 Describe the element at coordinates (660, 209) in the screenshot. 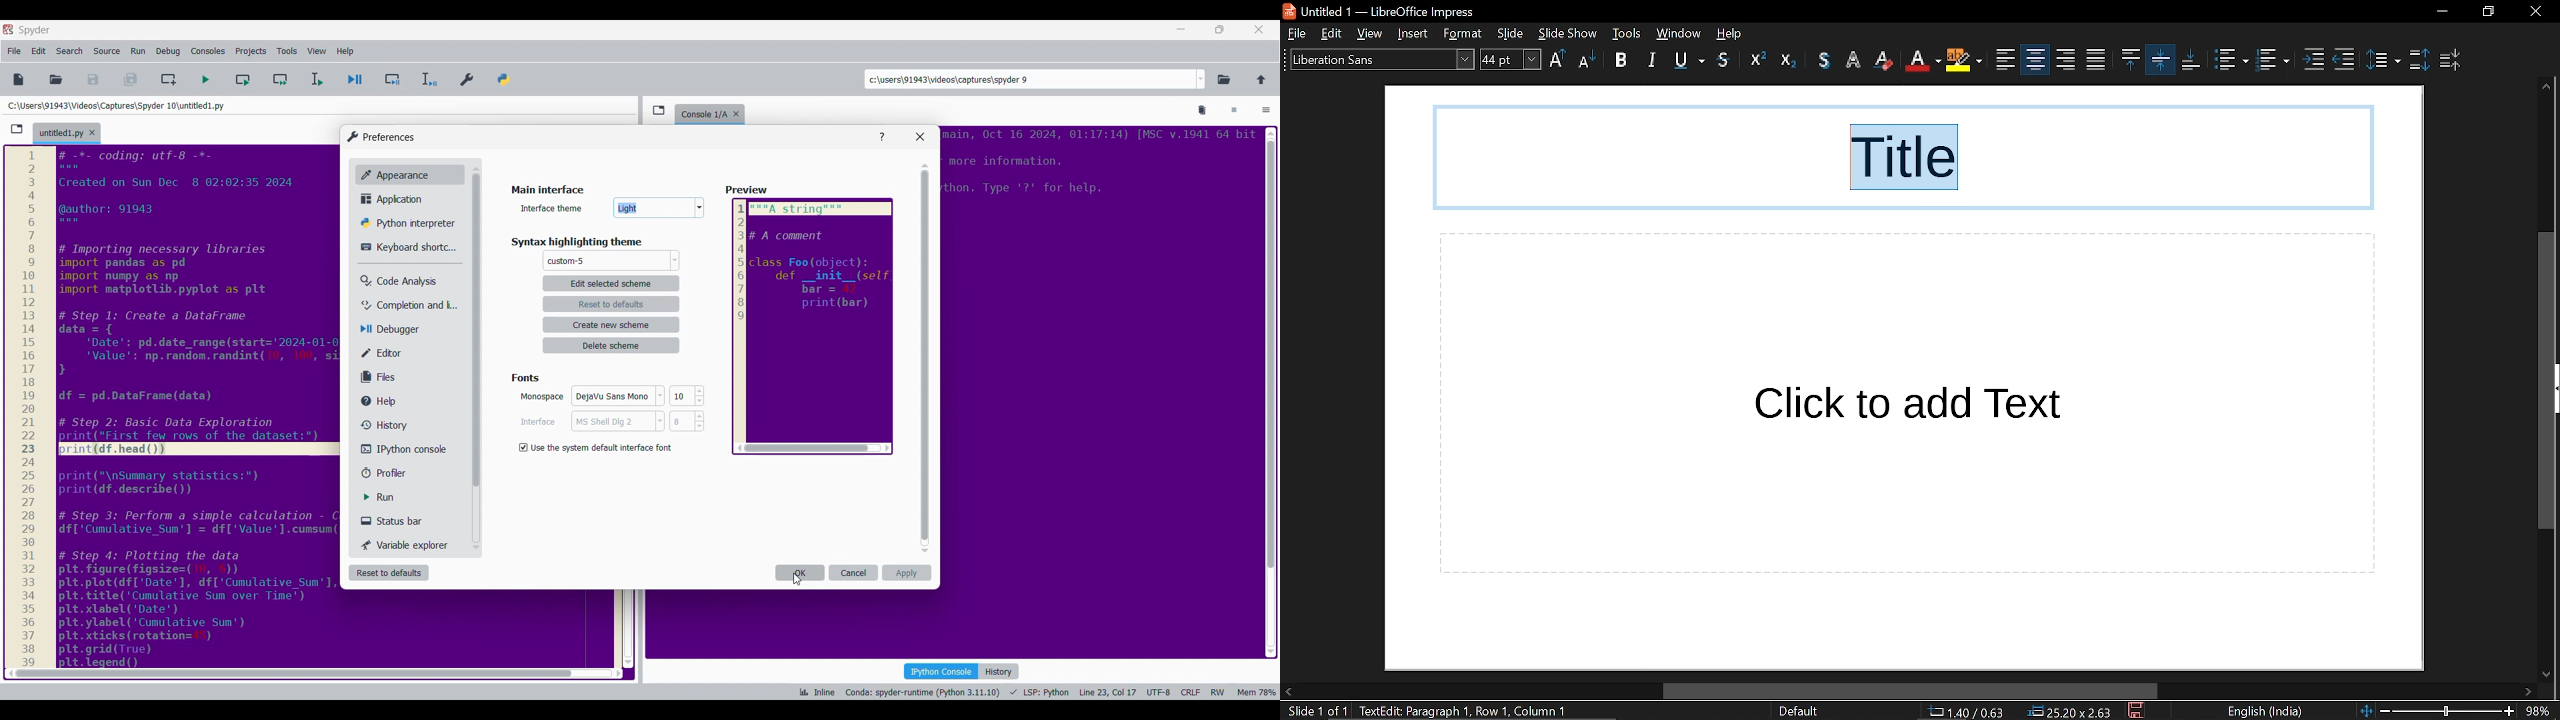

I see `light` at that location.